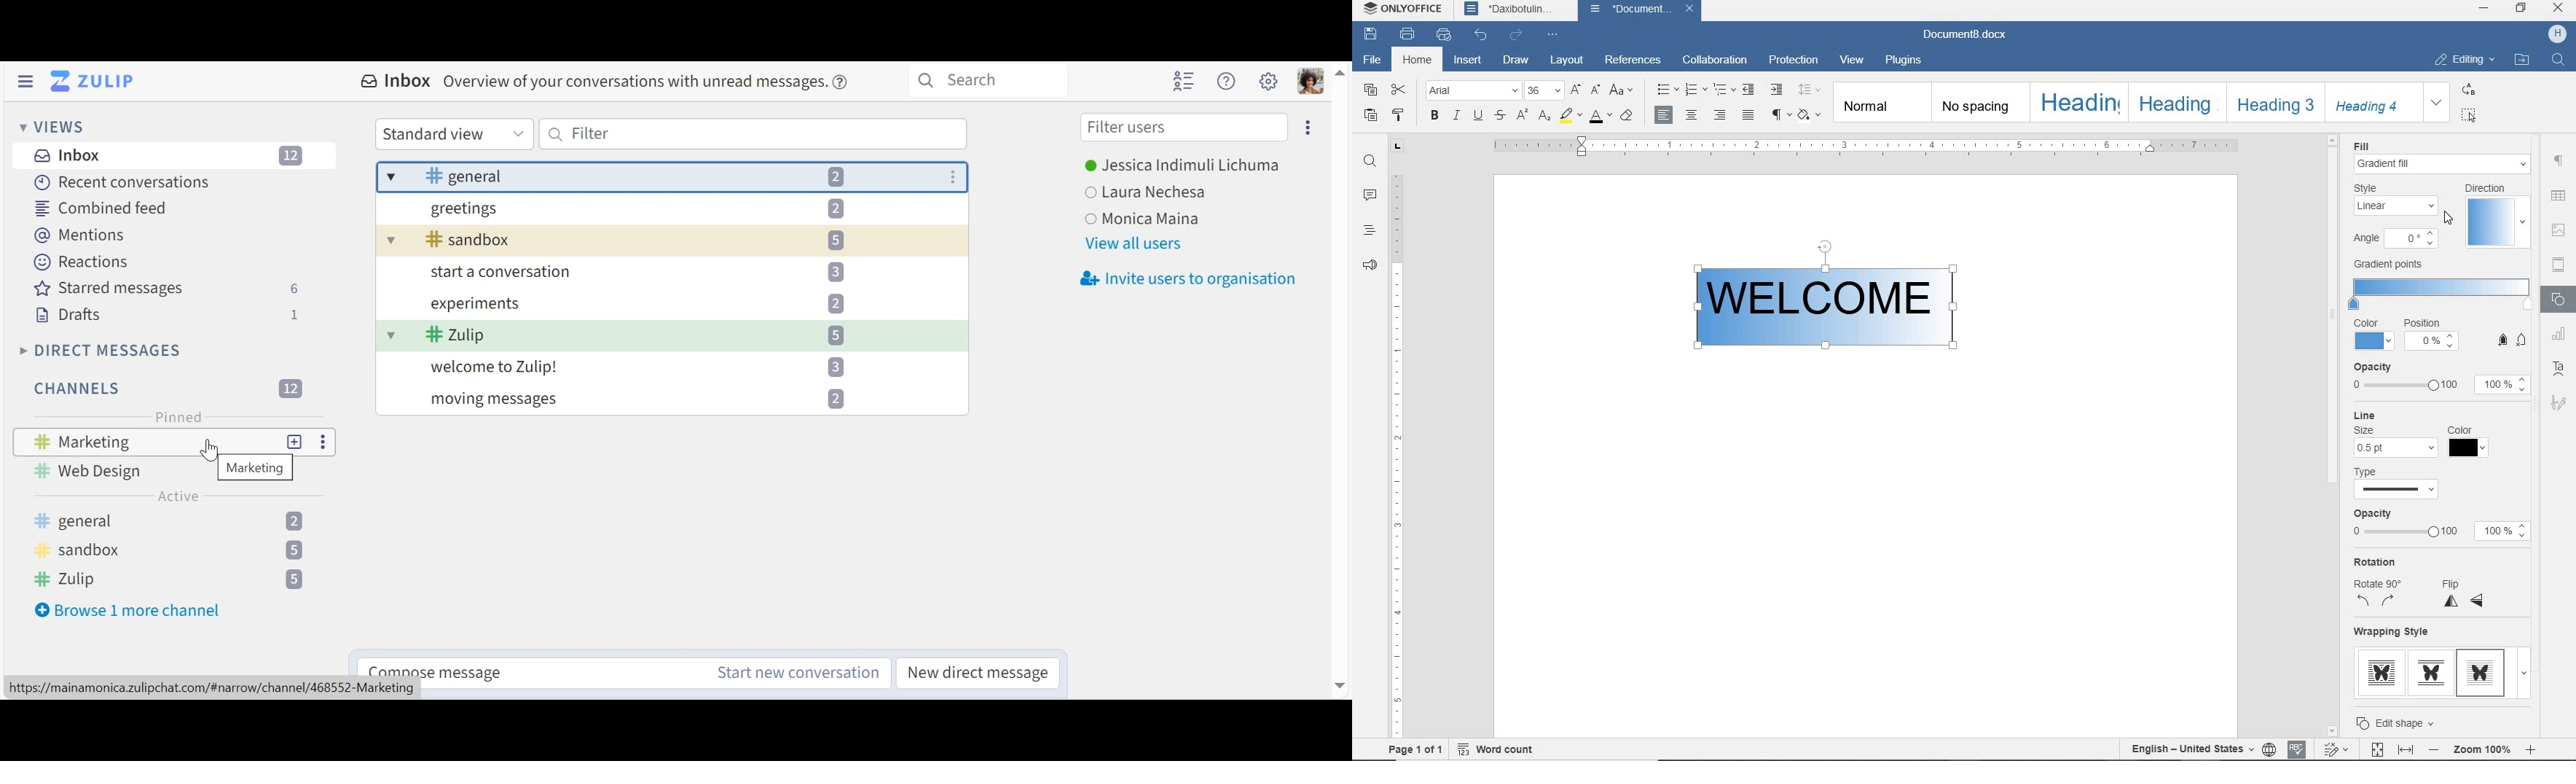  What do you see at coordinates (2558, 195) in the screenshot?
I see `TABLE` at bounding box center [2558, 195].